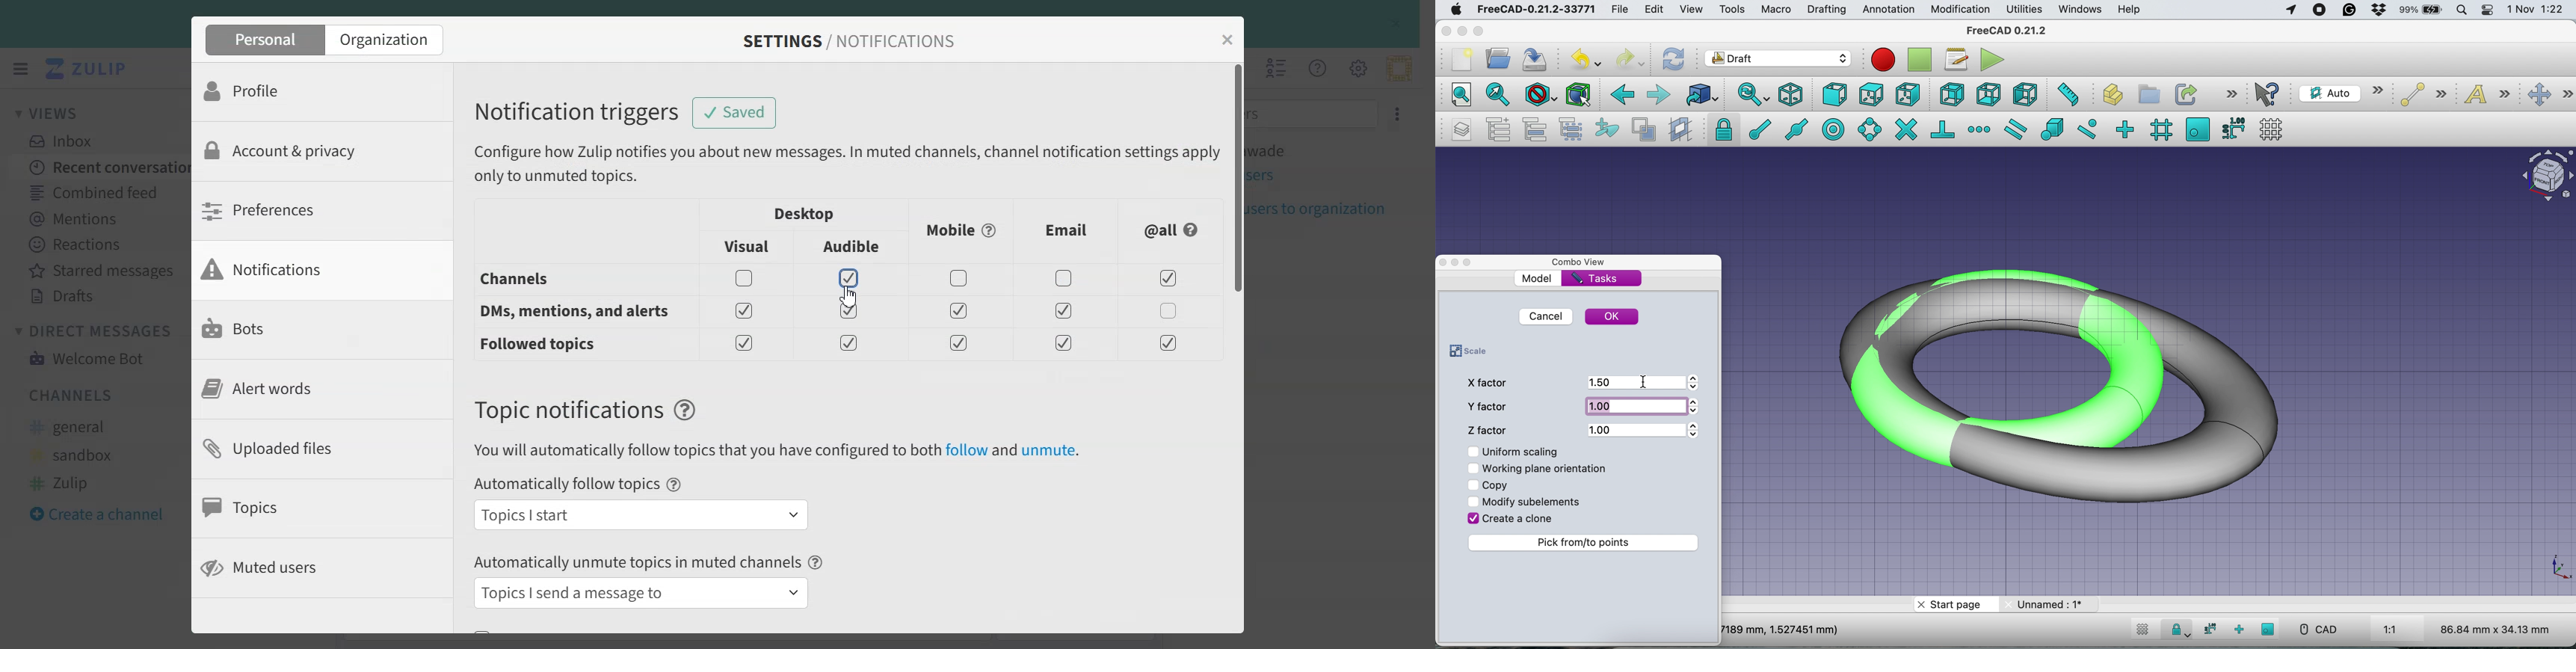  What do you see at coordinates (1473, 469) in the screenshot?
I see `Checkbox` at bounding box center [1473, 469].